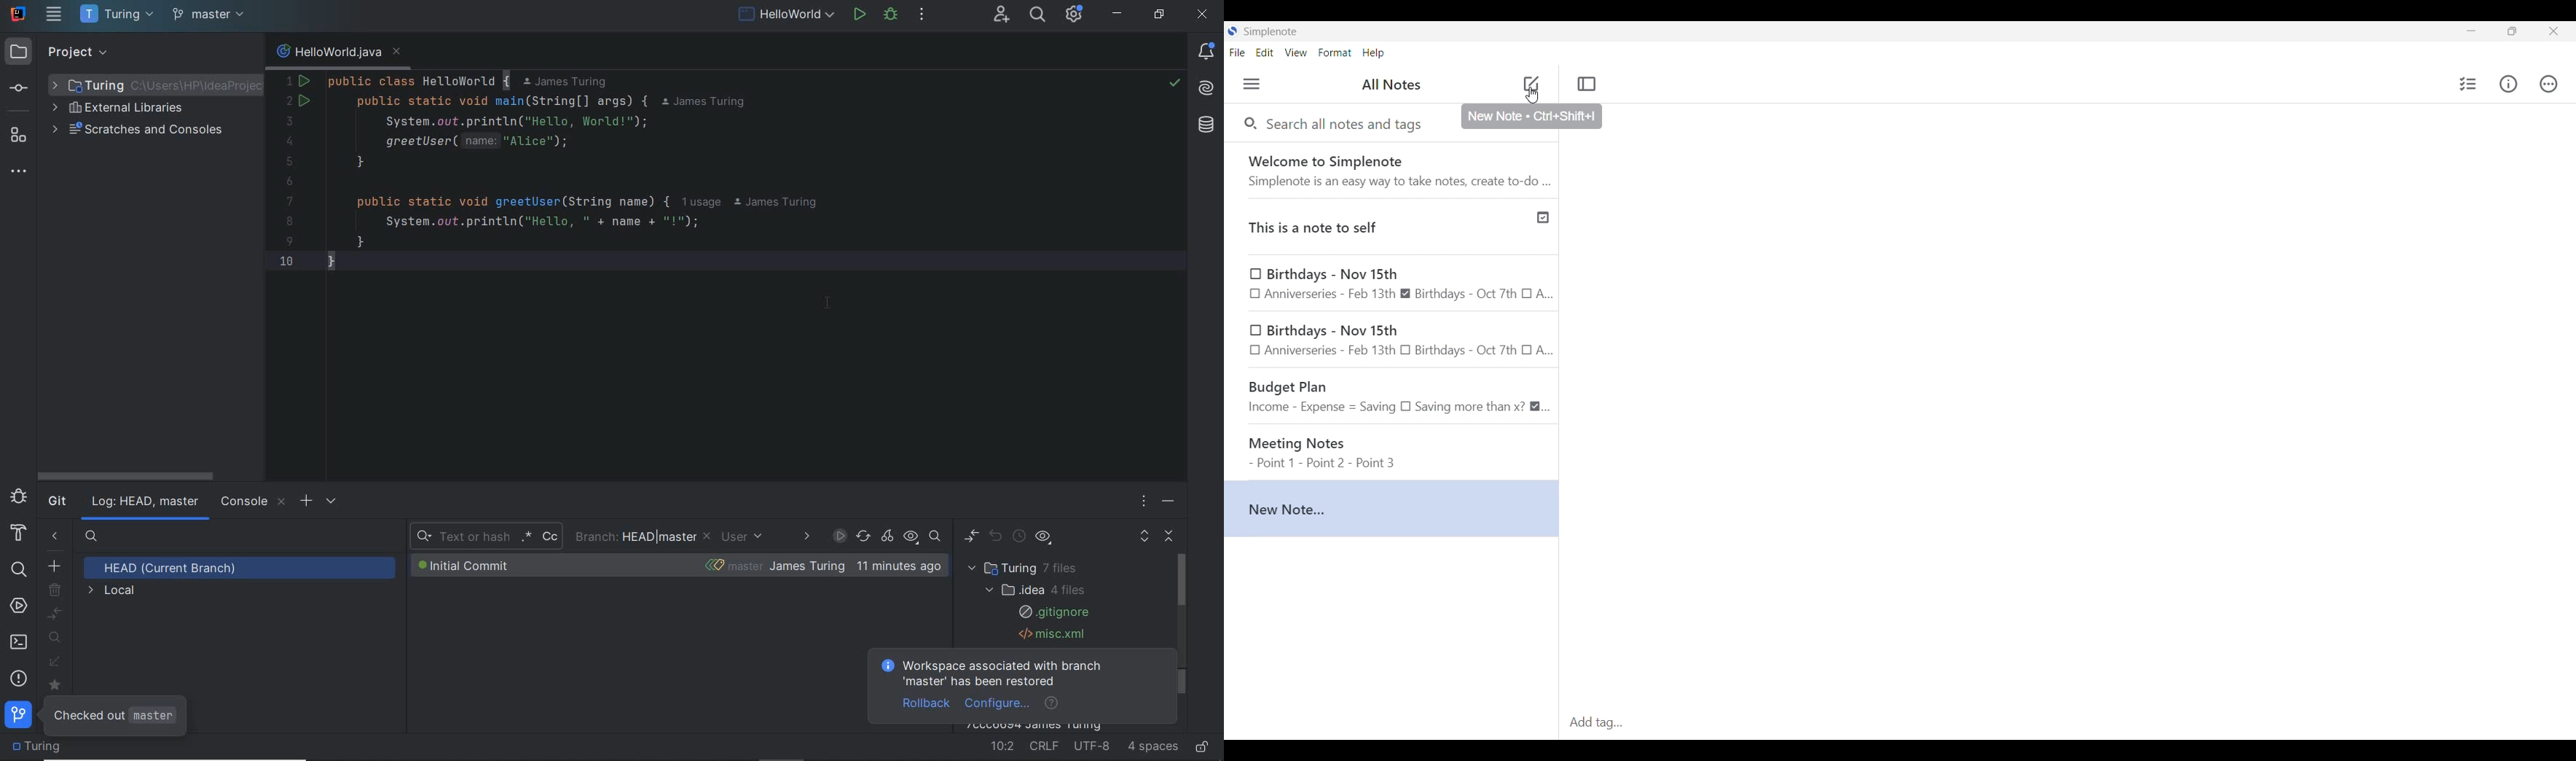 This screenshot has width=2576, height=784. Describe the element at coordinates (1335, 53) in the screenshot. I see `Format menu` at that location.